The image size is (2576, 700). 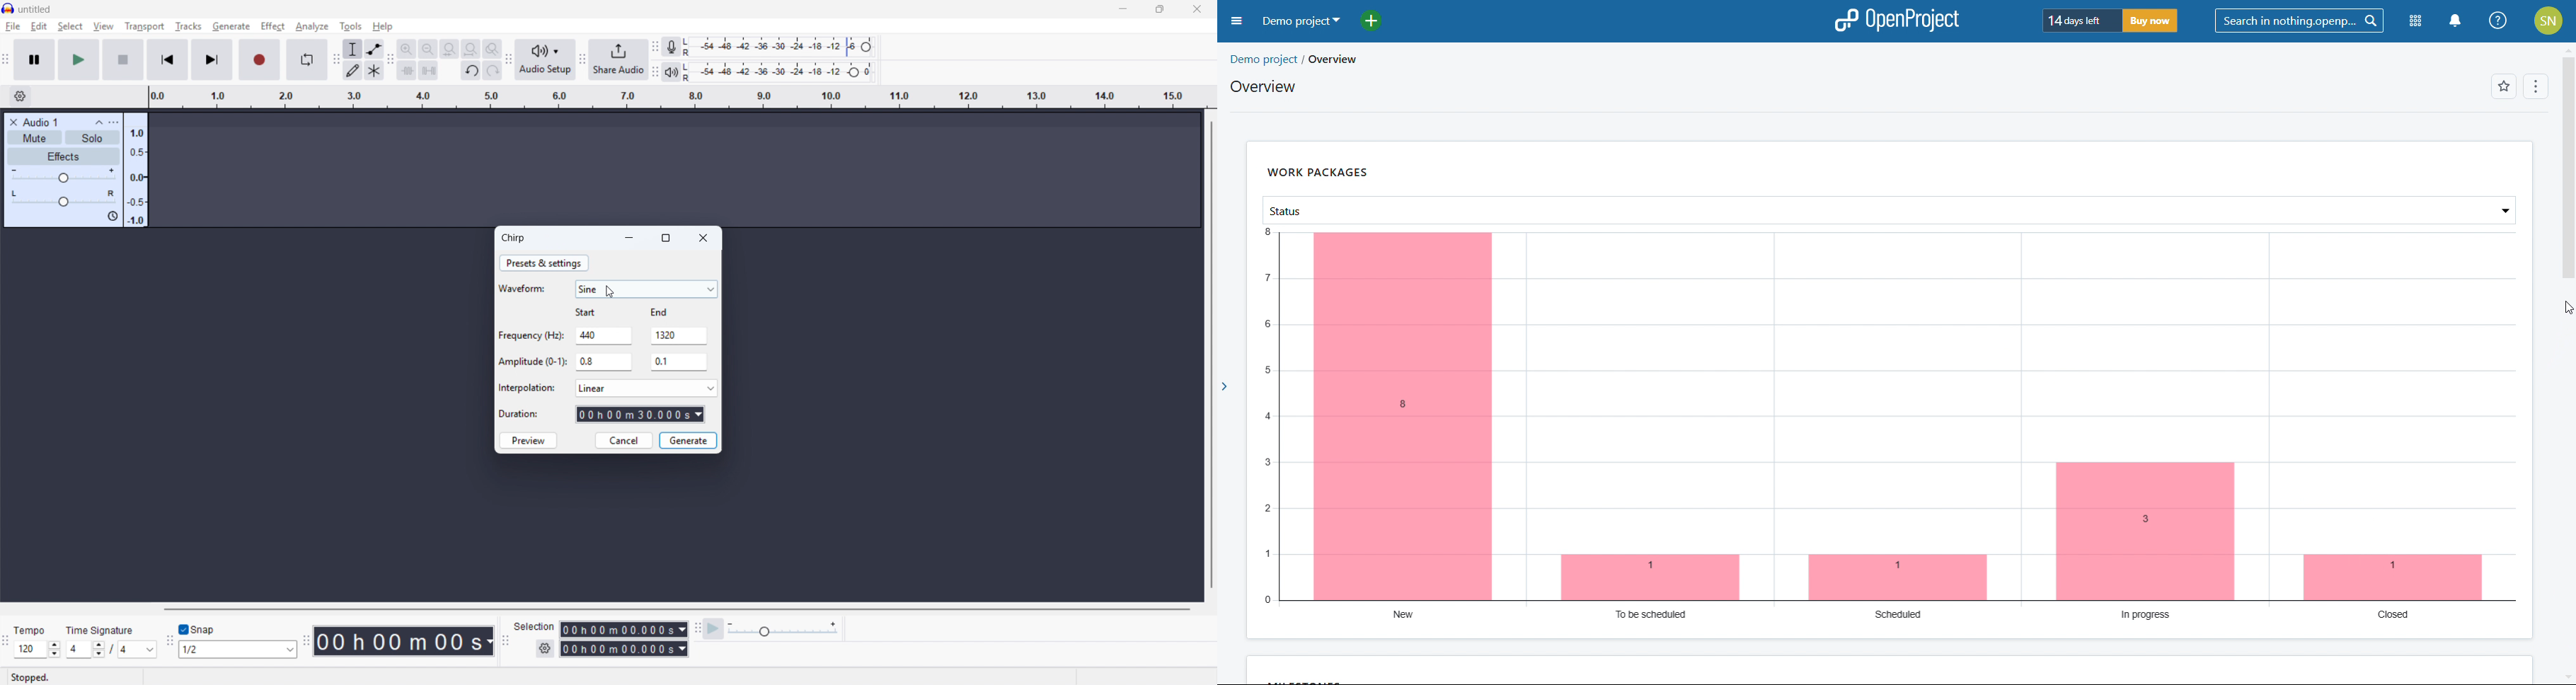 What do you see at coordinates (231, 26) in the screenshot?
I see `Generate ` at bounding box center [231, 26].